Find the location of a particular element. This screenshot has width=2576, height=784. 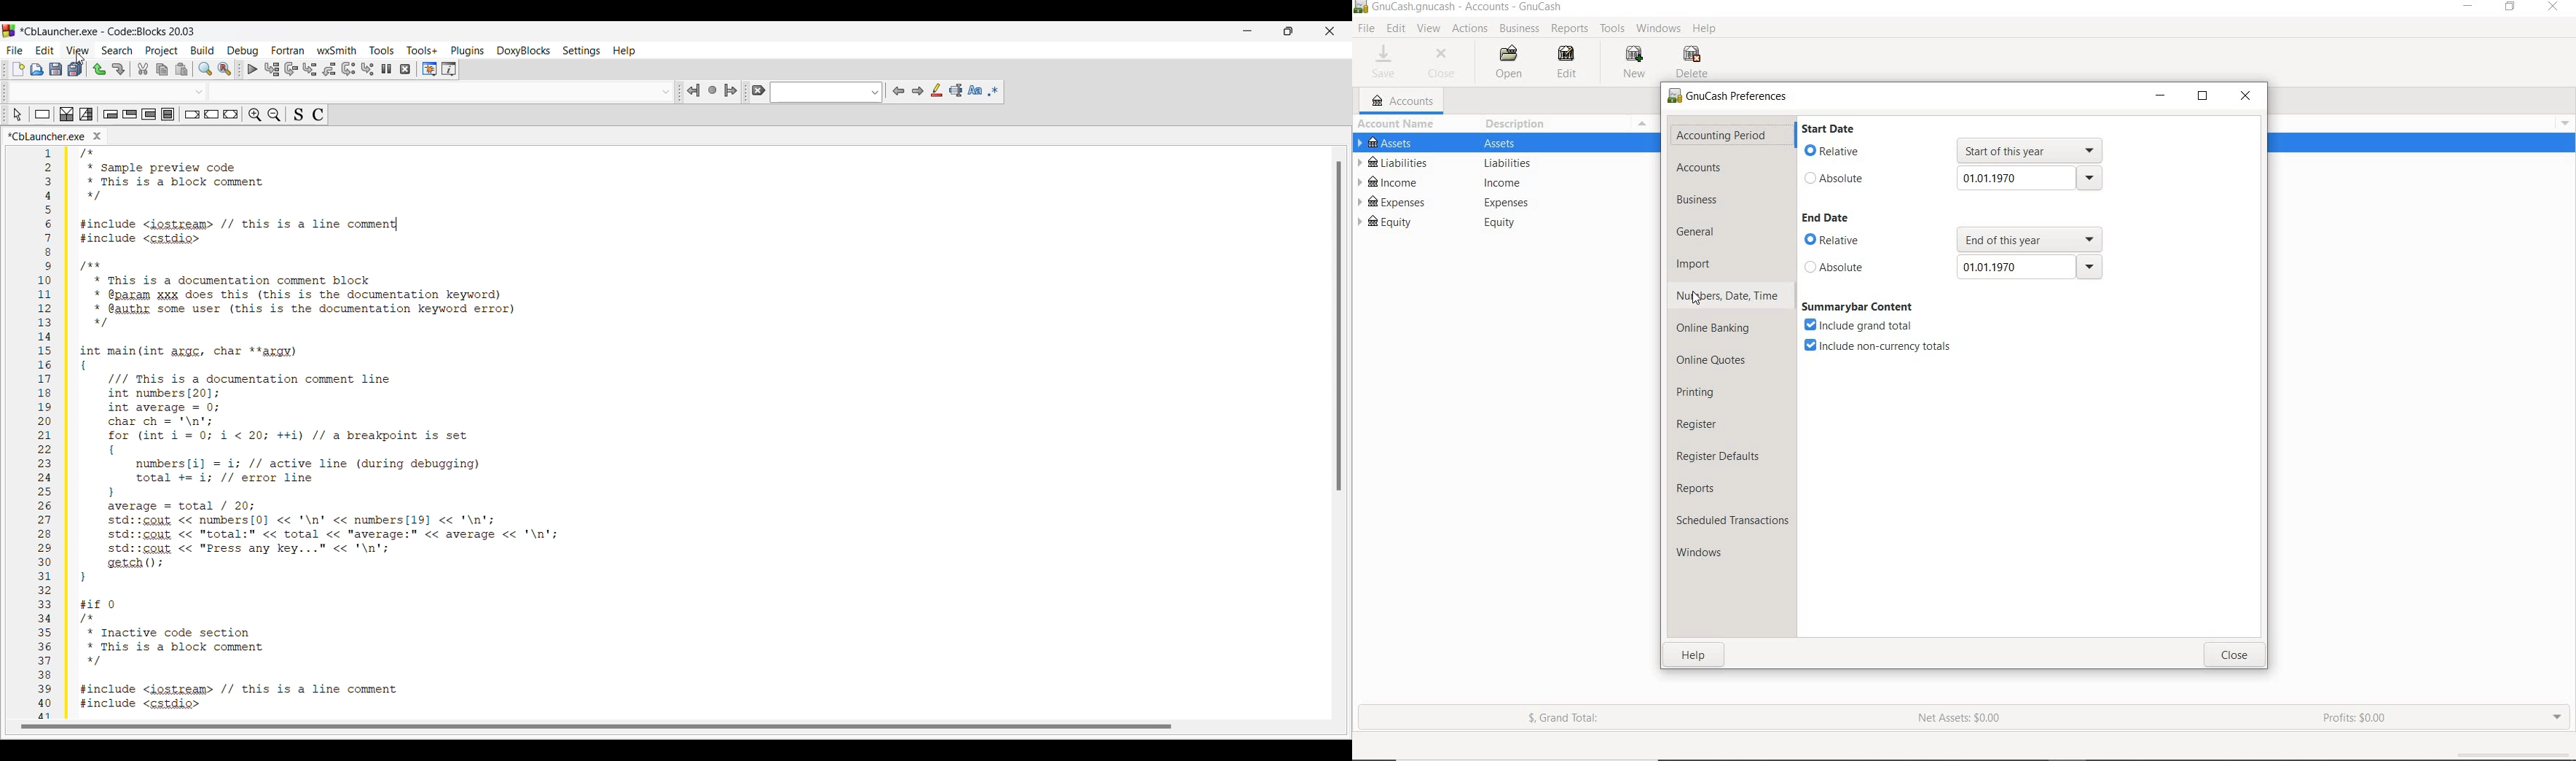

CLOSE is located at coordinates (2245, 97).